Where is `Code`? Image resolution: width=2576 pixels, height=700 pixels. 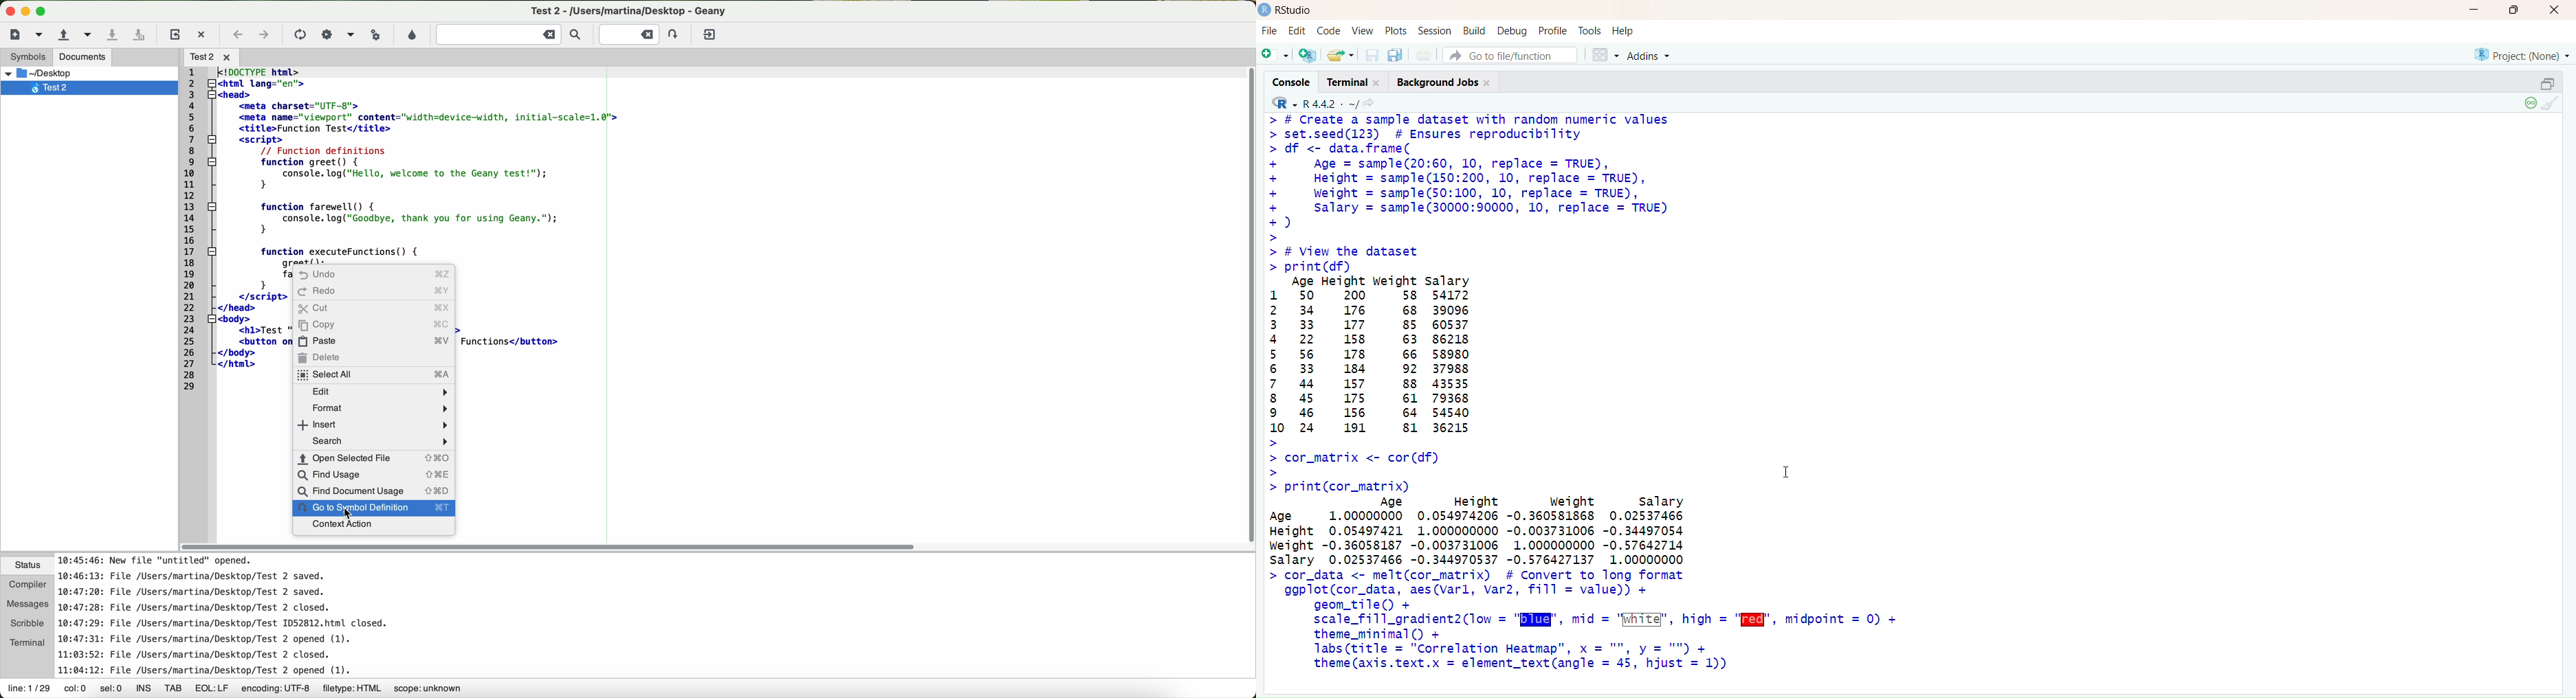 Code is located at coordinates (1328, 32).